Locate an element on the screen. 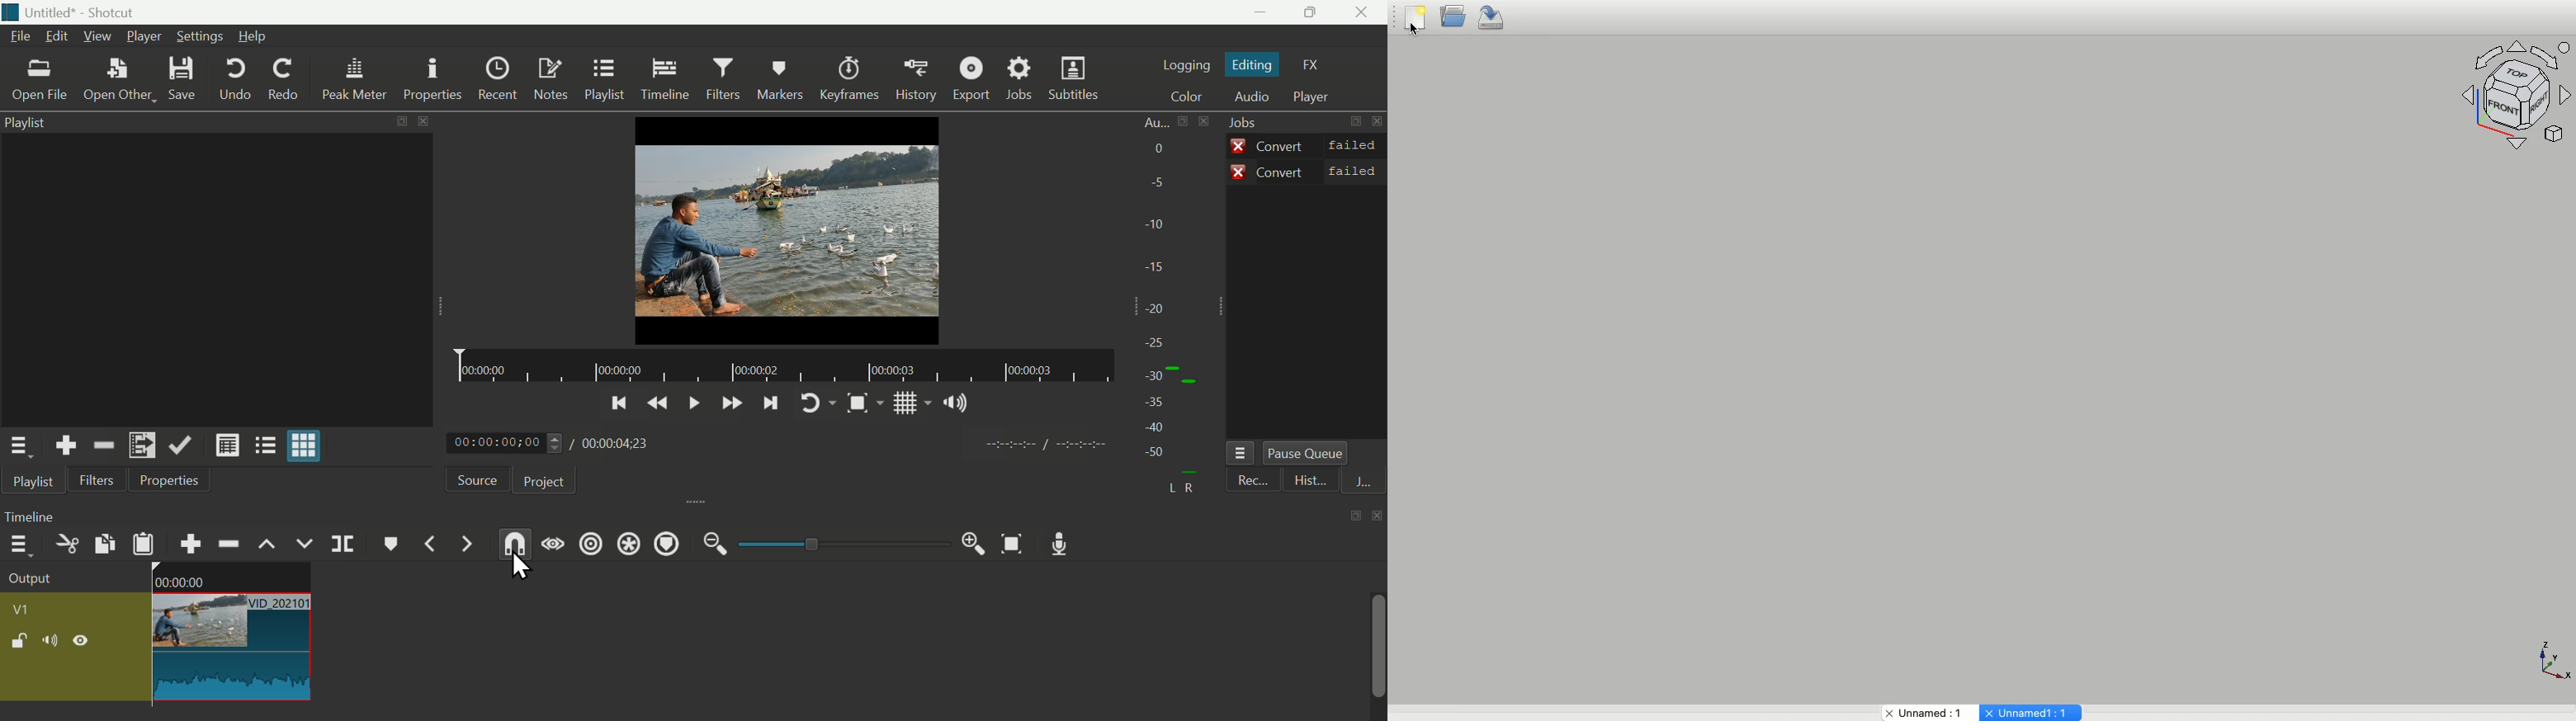 The image size is (2576, 728). History is located at coordinates (917, 79).